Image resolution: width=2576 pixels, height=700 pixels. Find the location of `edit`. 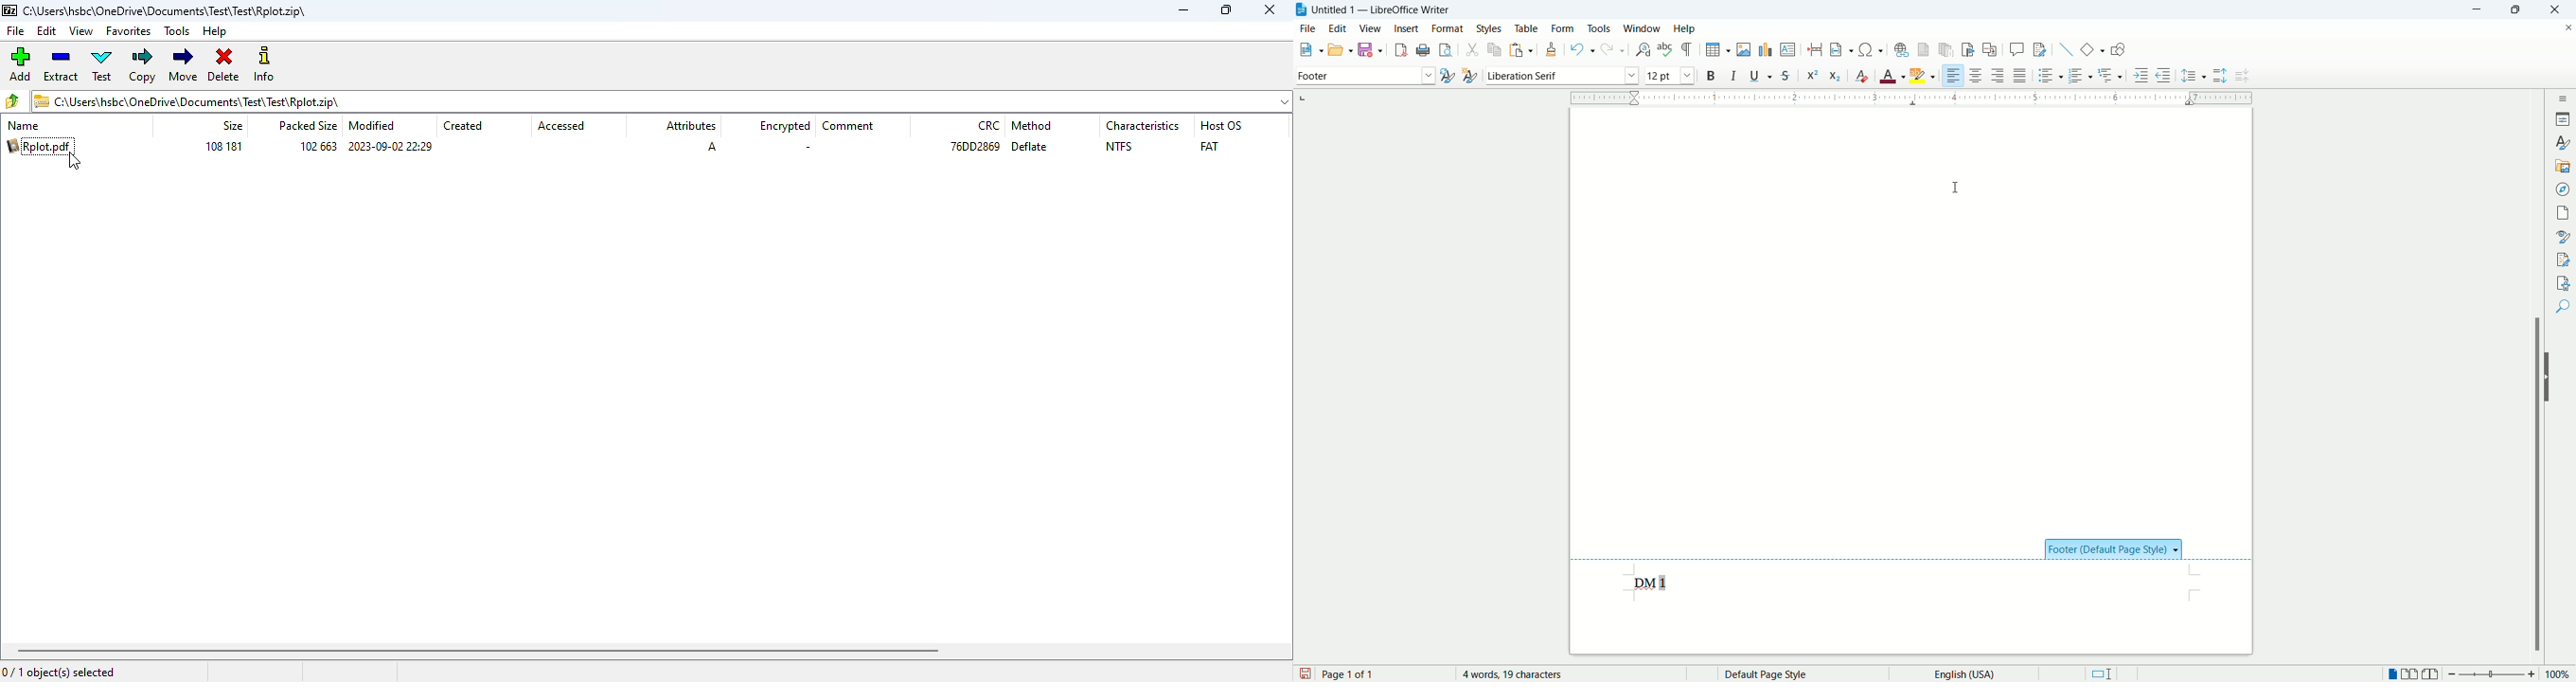

edit is located at coordinates (47, 31).